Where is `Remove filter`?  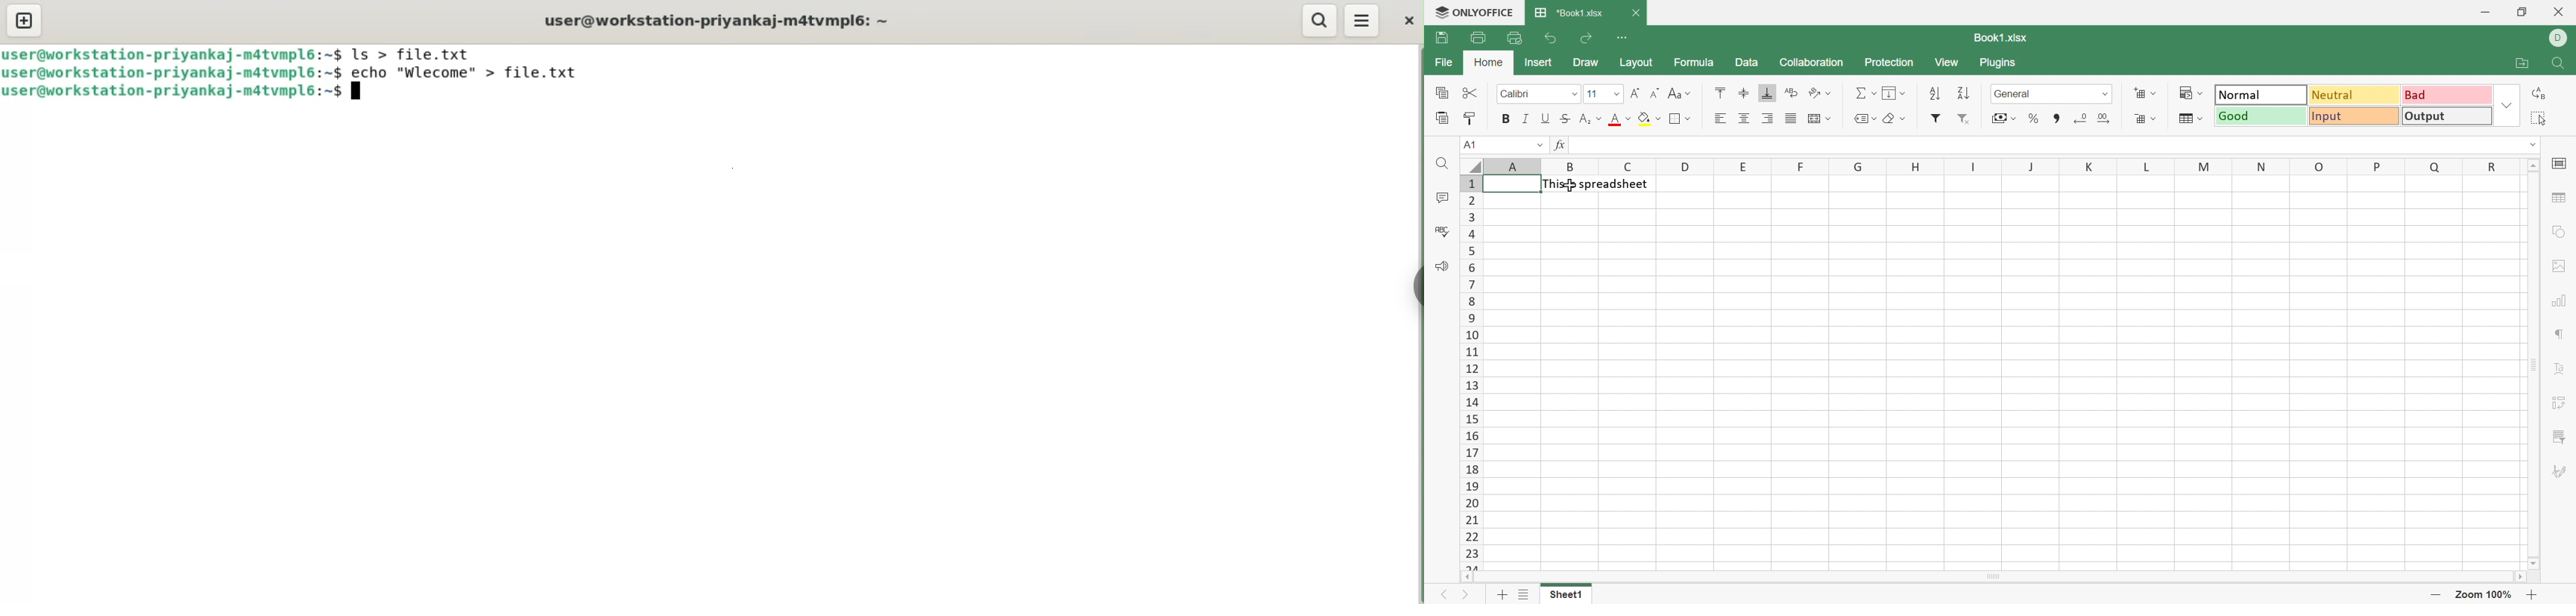 Remove filter is located at coordinates (1965, 120).